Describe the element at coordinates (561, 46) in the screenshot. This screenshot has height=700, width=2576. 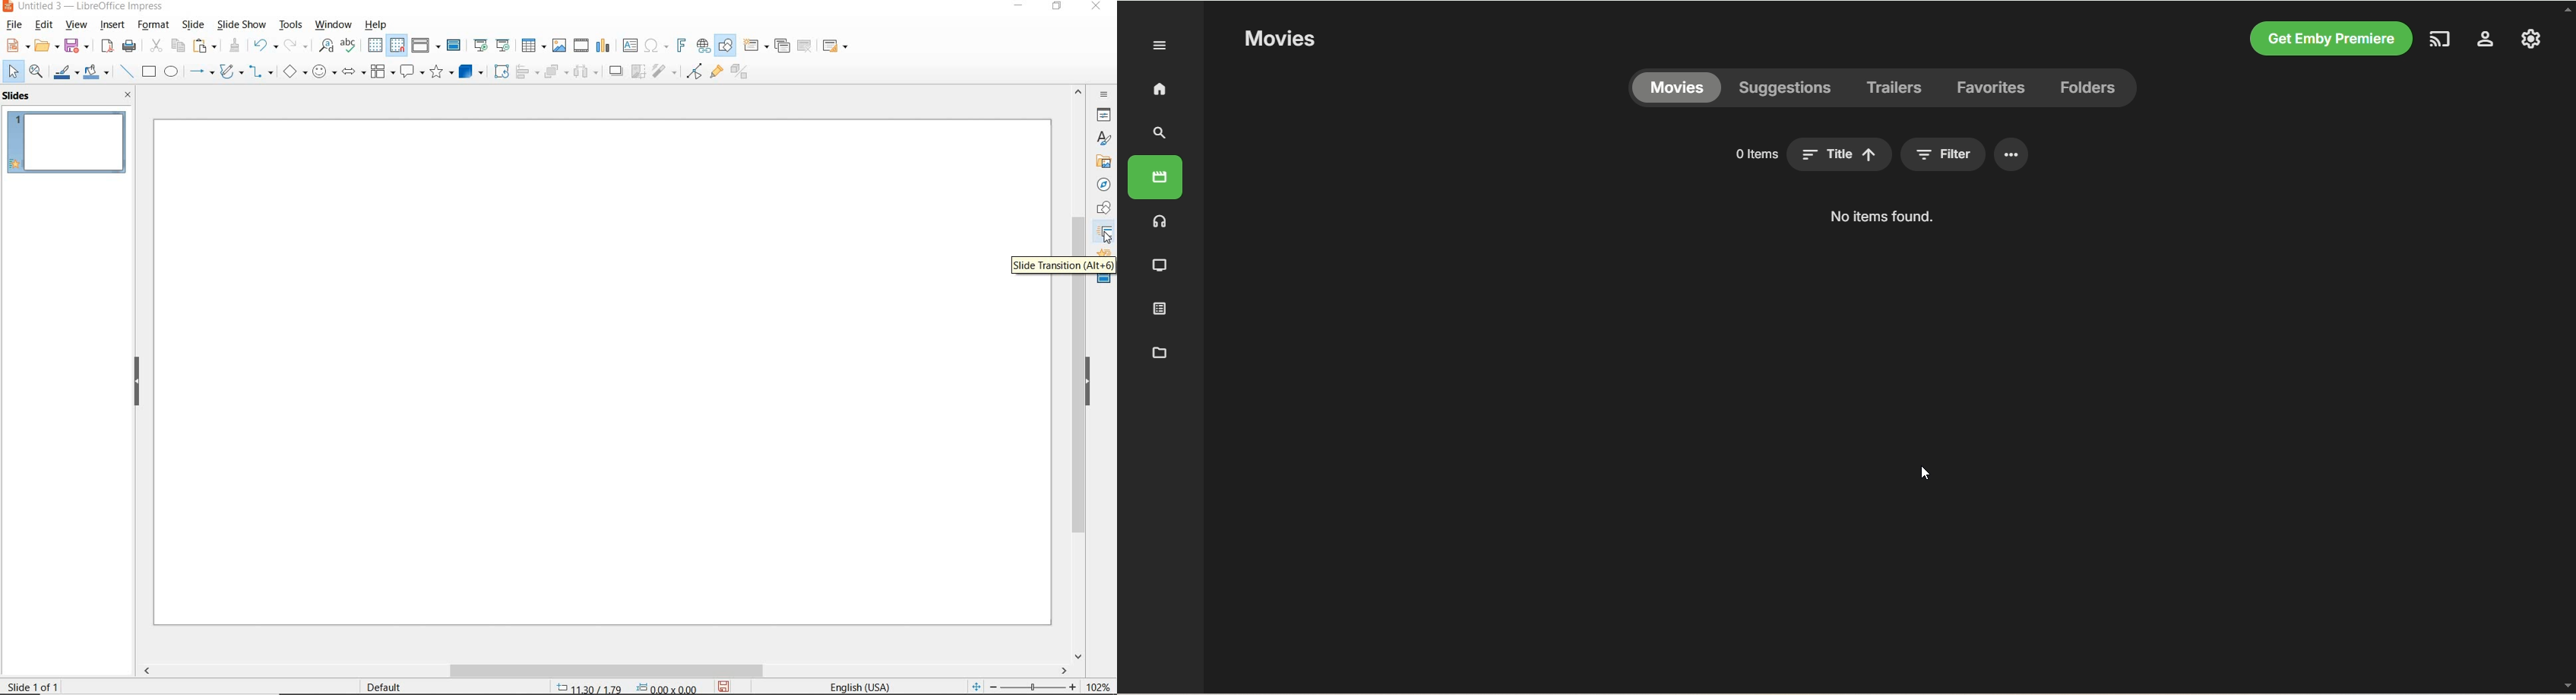
I see `INSERT IMAGE` at that location.